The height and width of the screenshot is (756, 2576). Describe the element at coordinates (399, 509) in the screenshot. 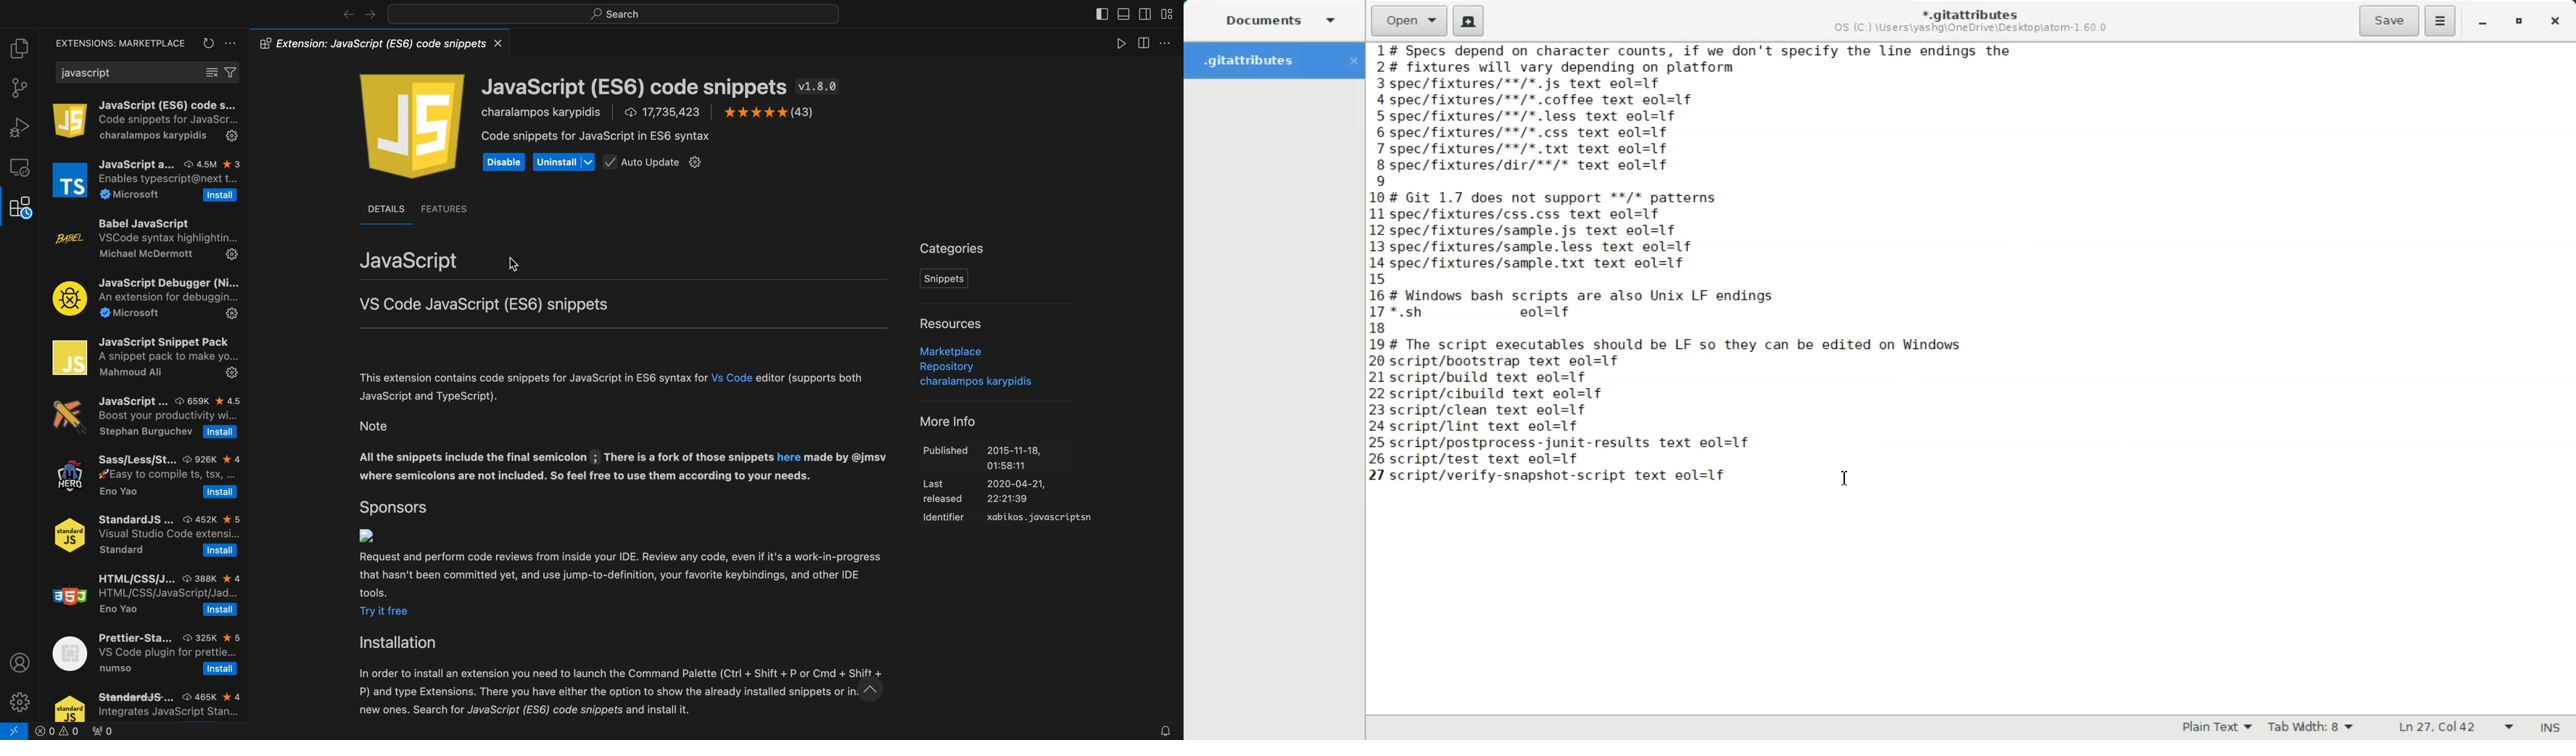

I see `sponsors` at that location.